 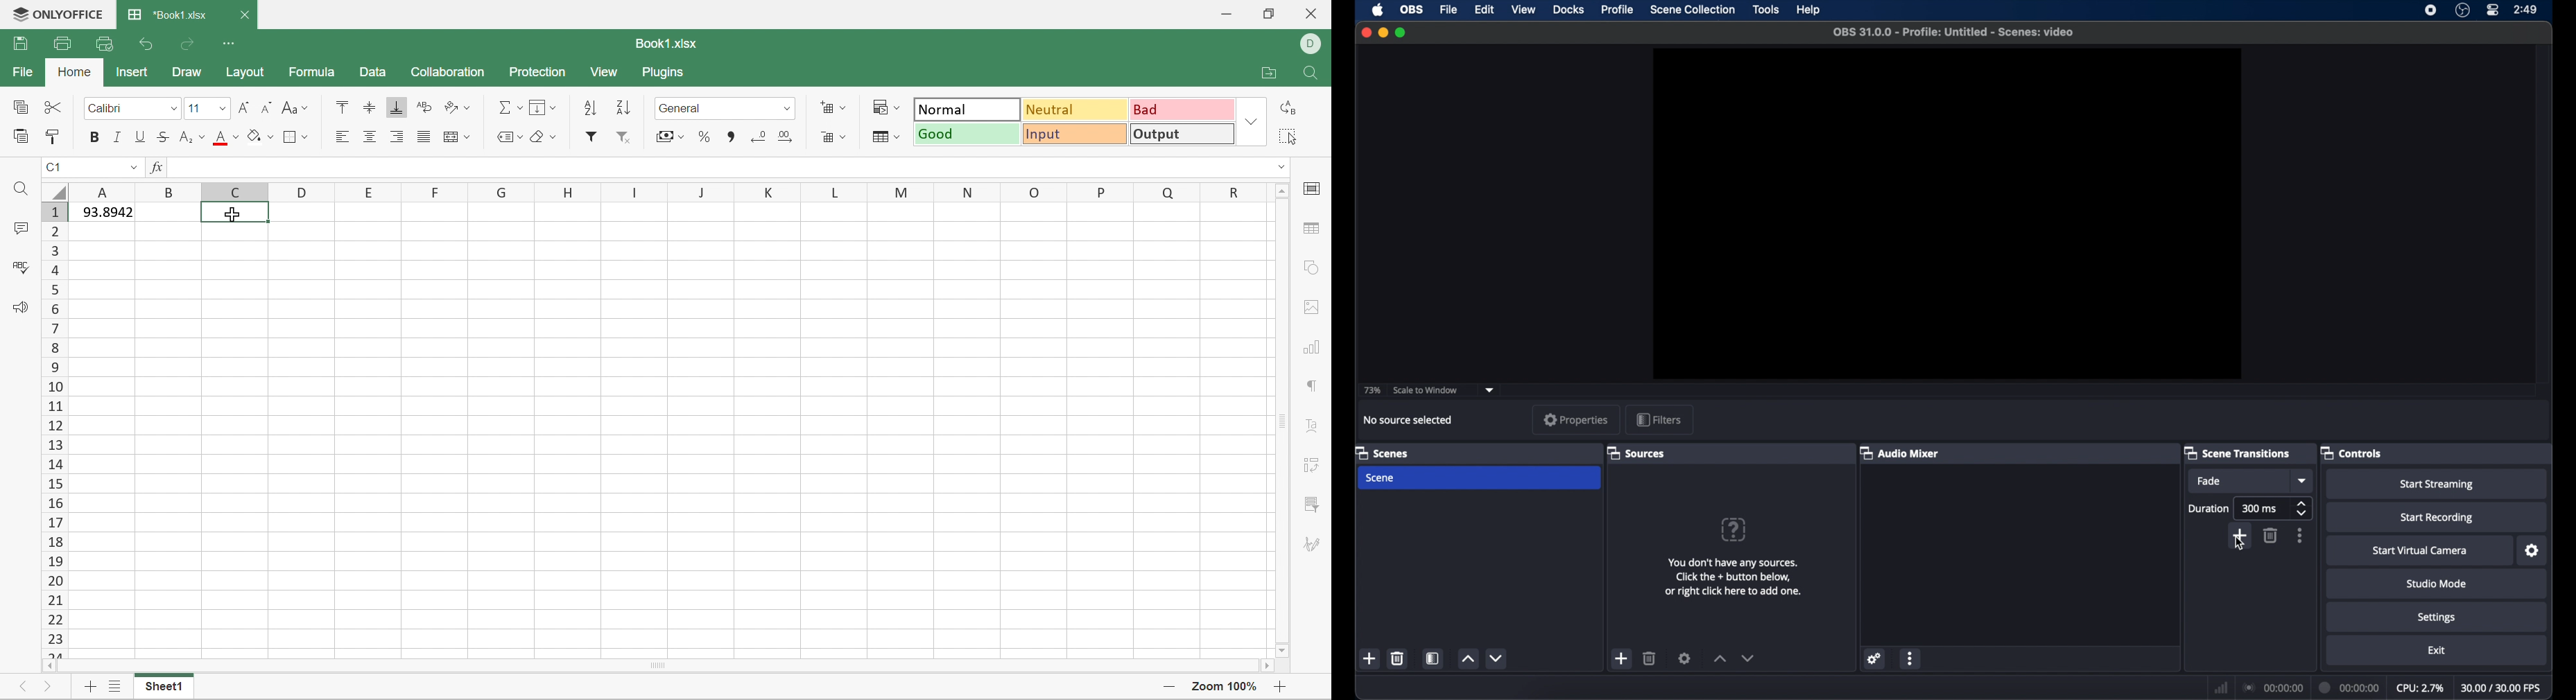 I want to click on Scroll Left, so click(x=51, y=667).